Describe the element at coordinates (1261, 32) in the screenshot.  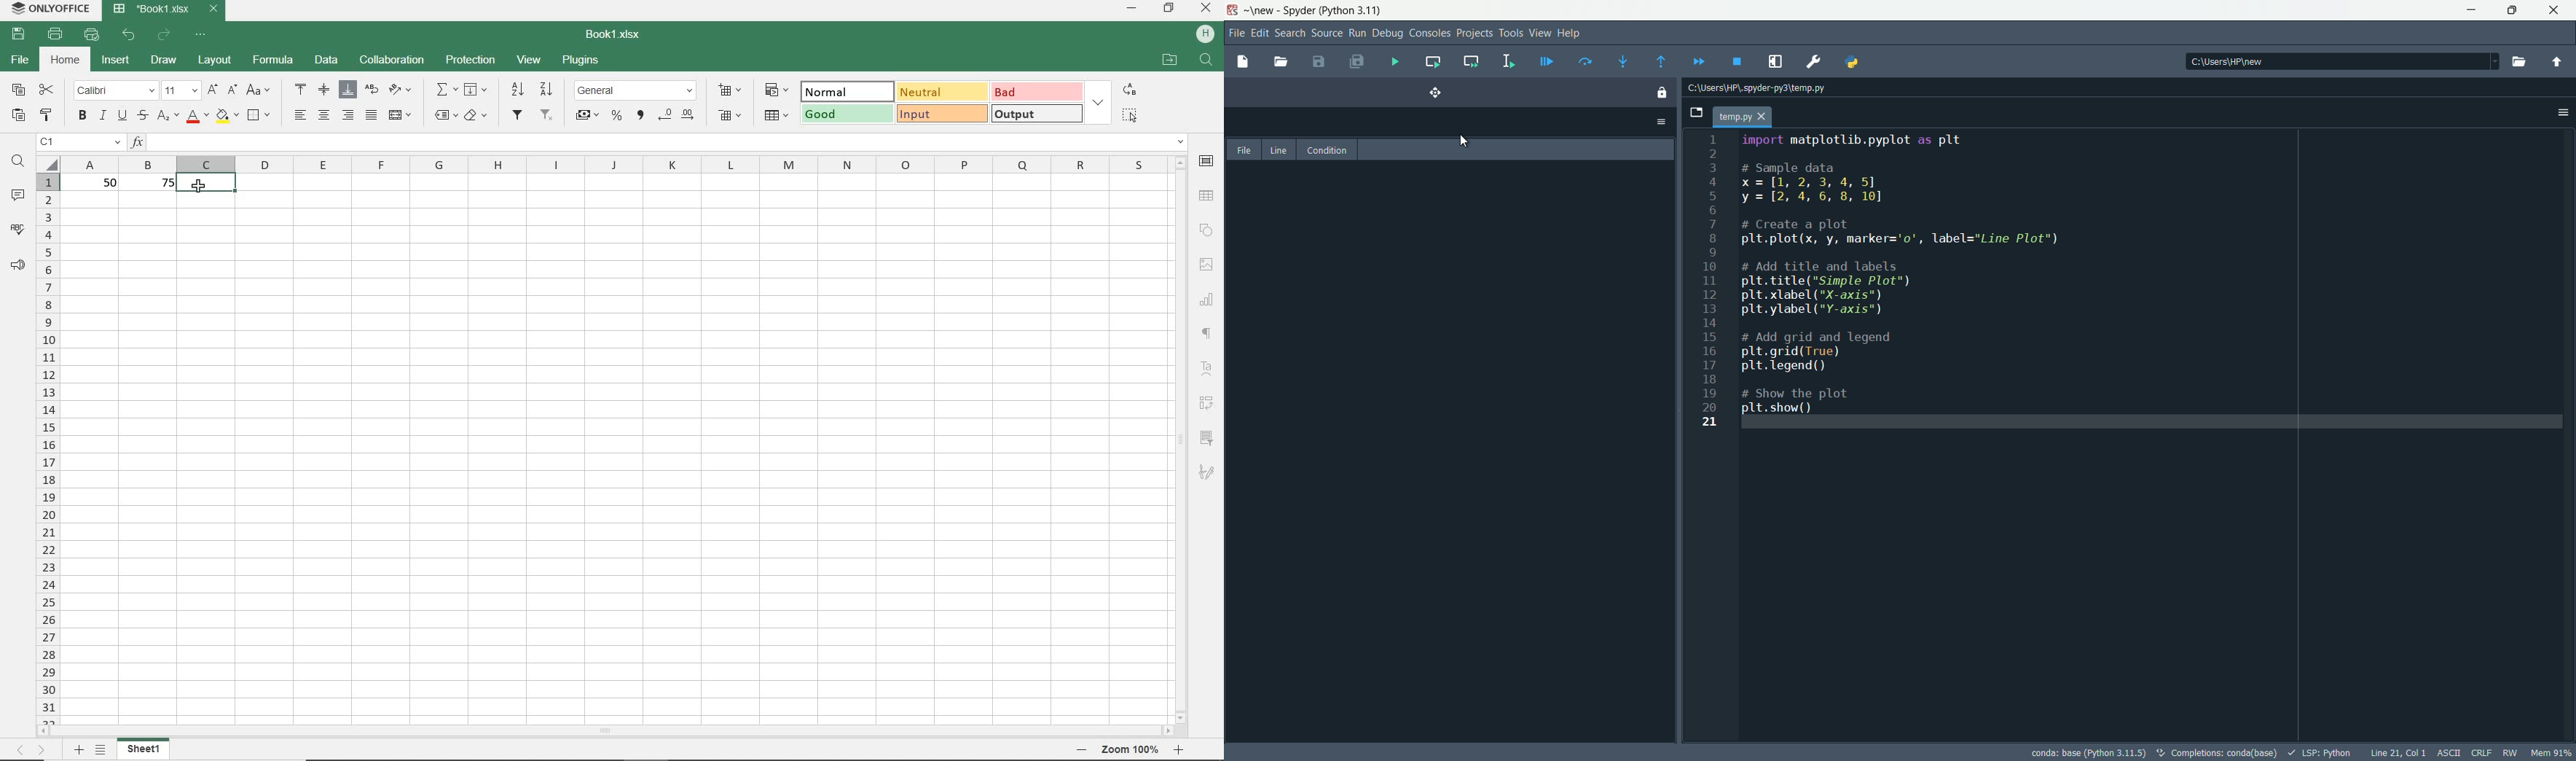
I see `edit menu` at that location.